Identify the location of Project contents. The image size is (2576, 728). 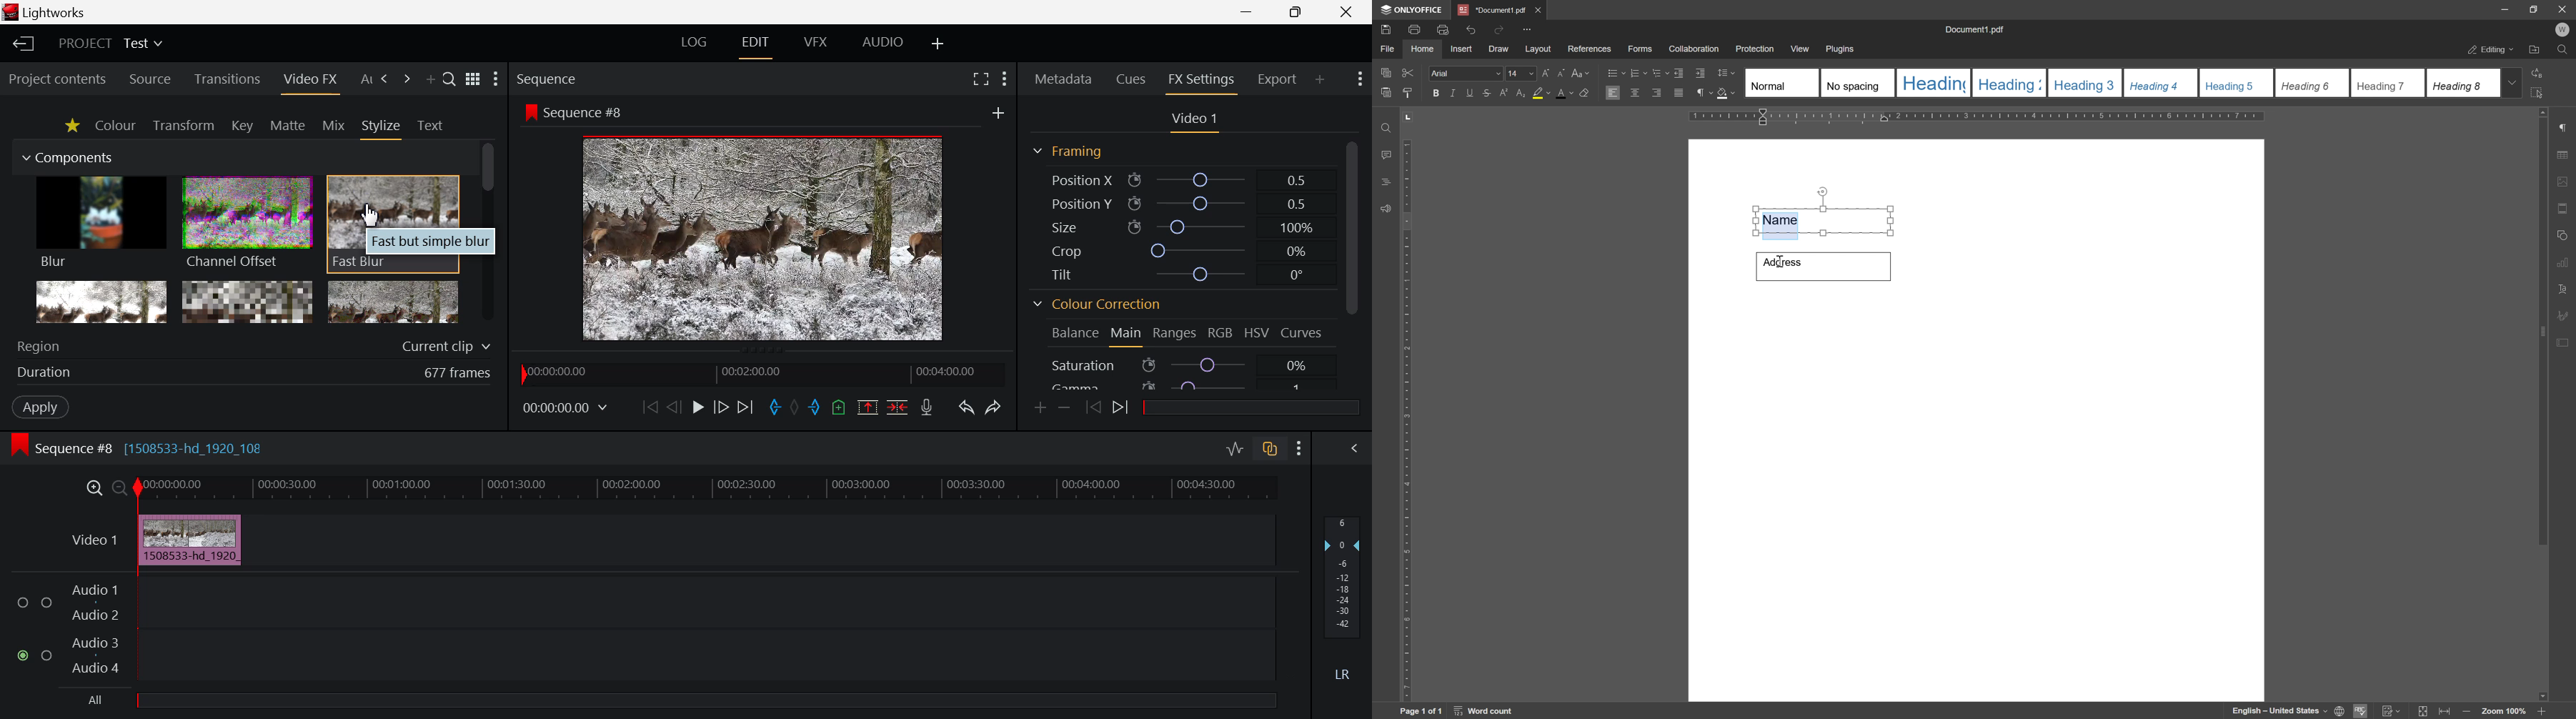
(61, 81).